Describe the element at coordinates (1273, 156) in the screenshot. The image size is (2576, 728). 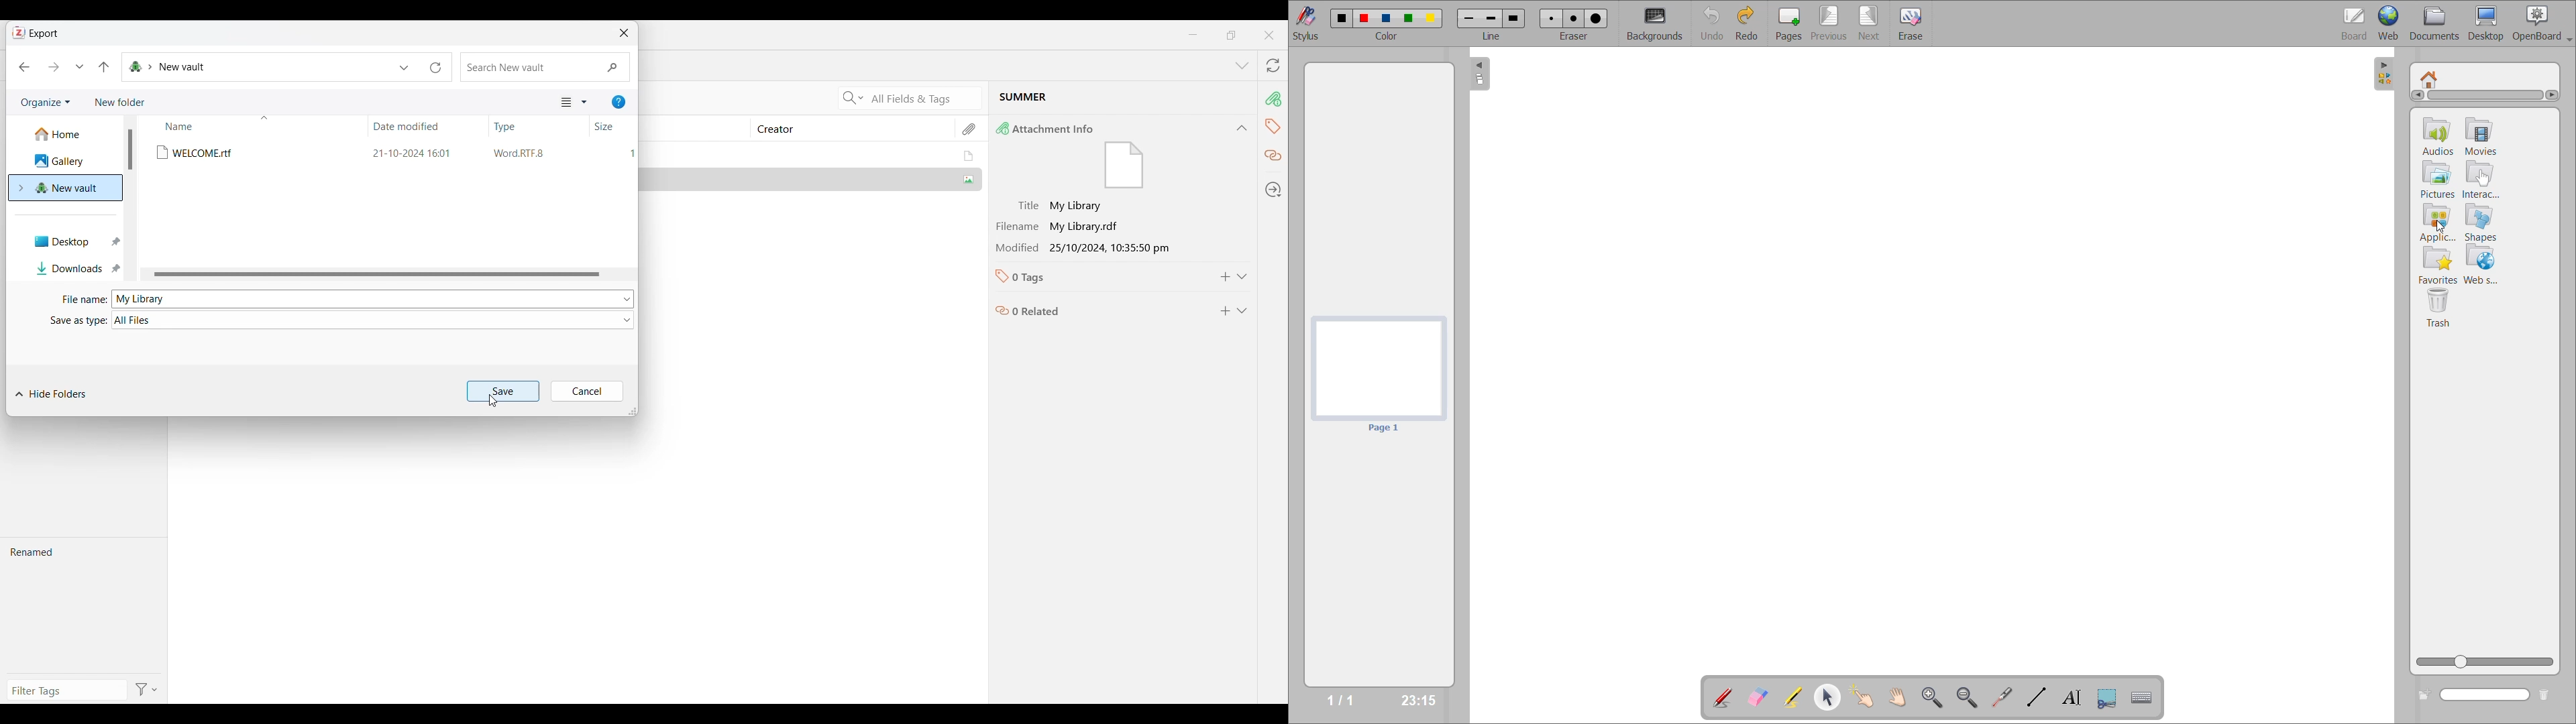
I see `Related` at that location.